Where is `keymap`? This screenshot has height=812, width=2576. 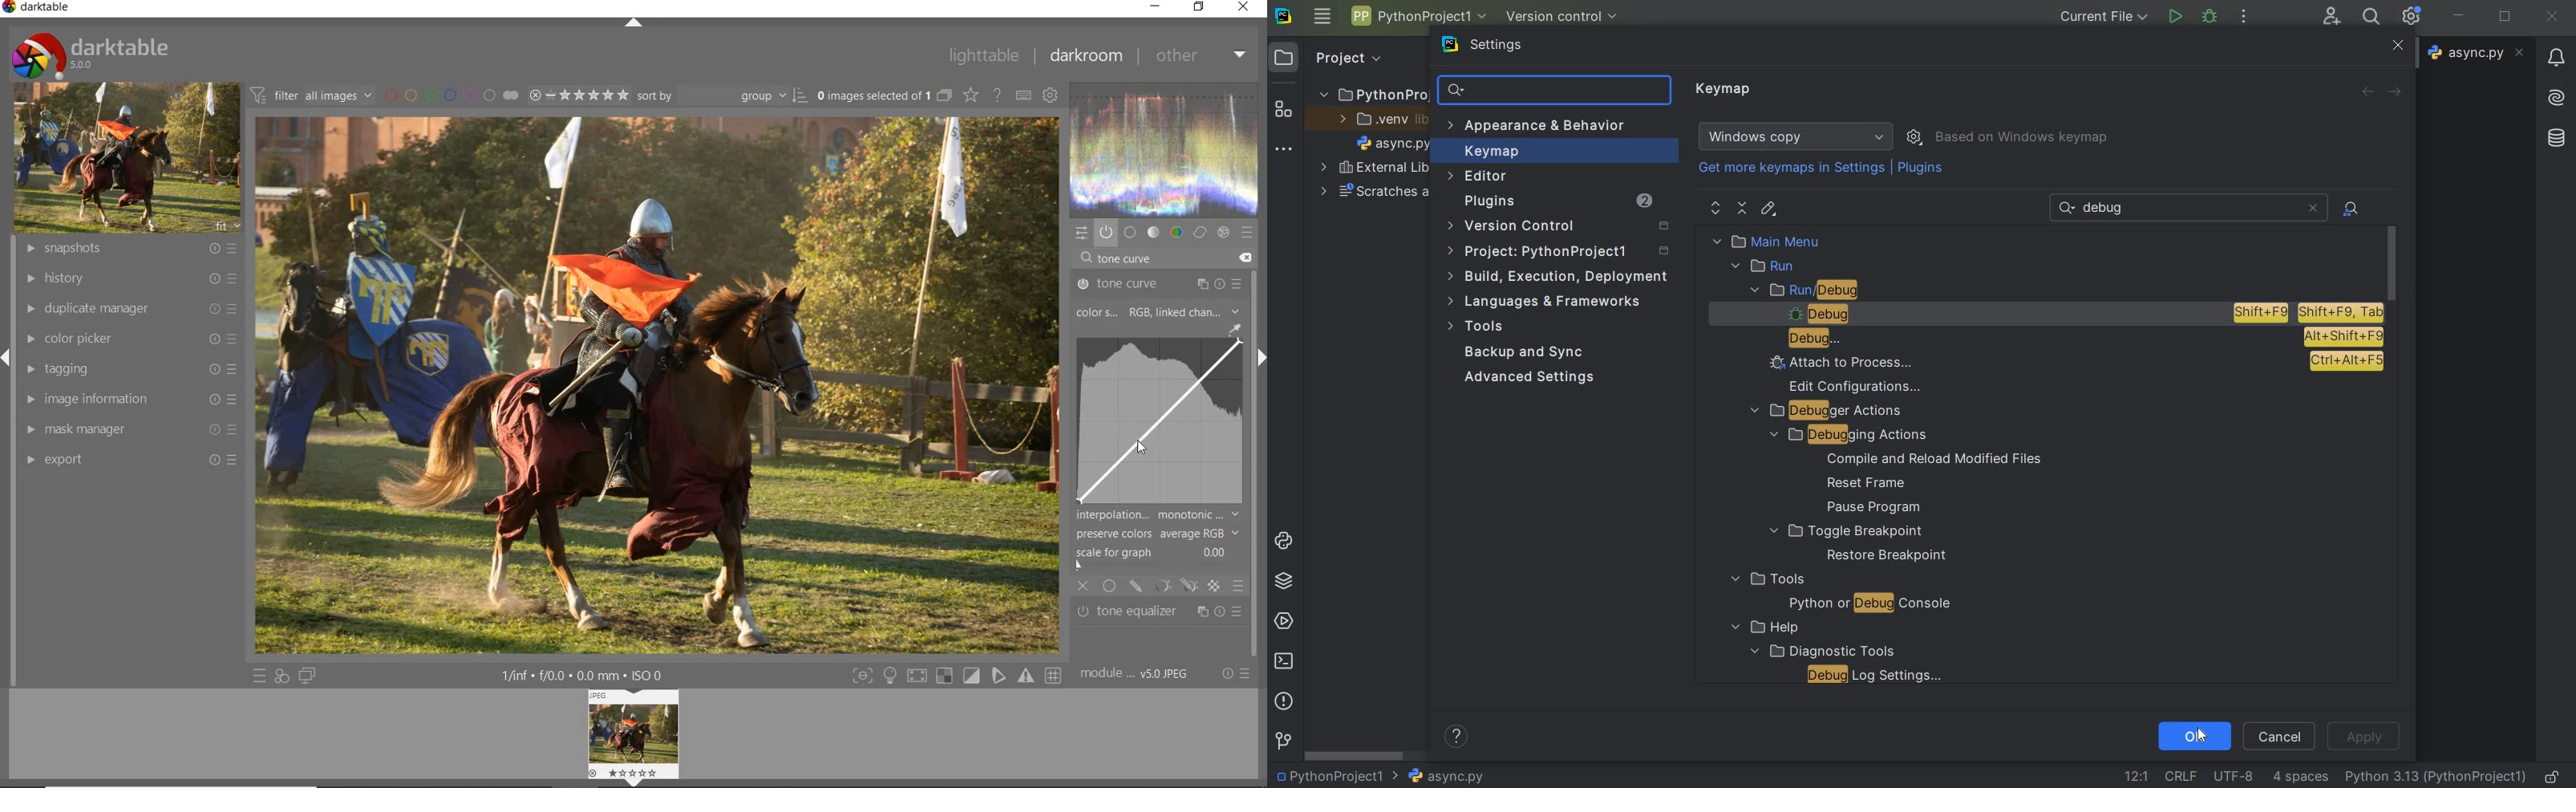
keymap is located at coordinates (1725, 90).